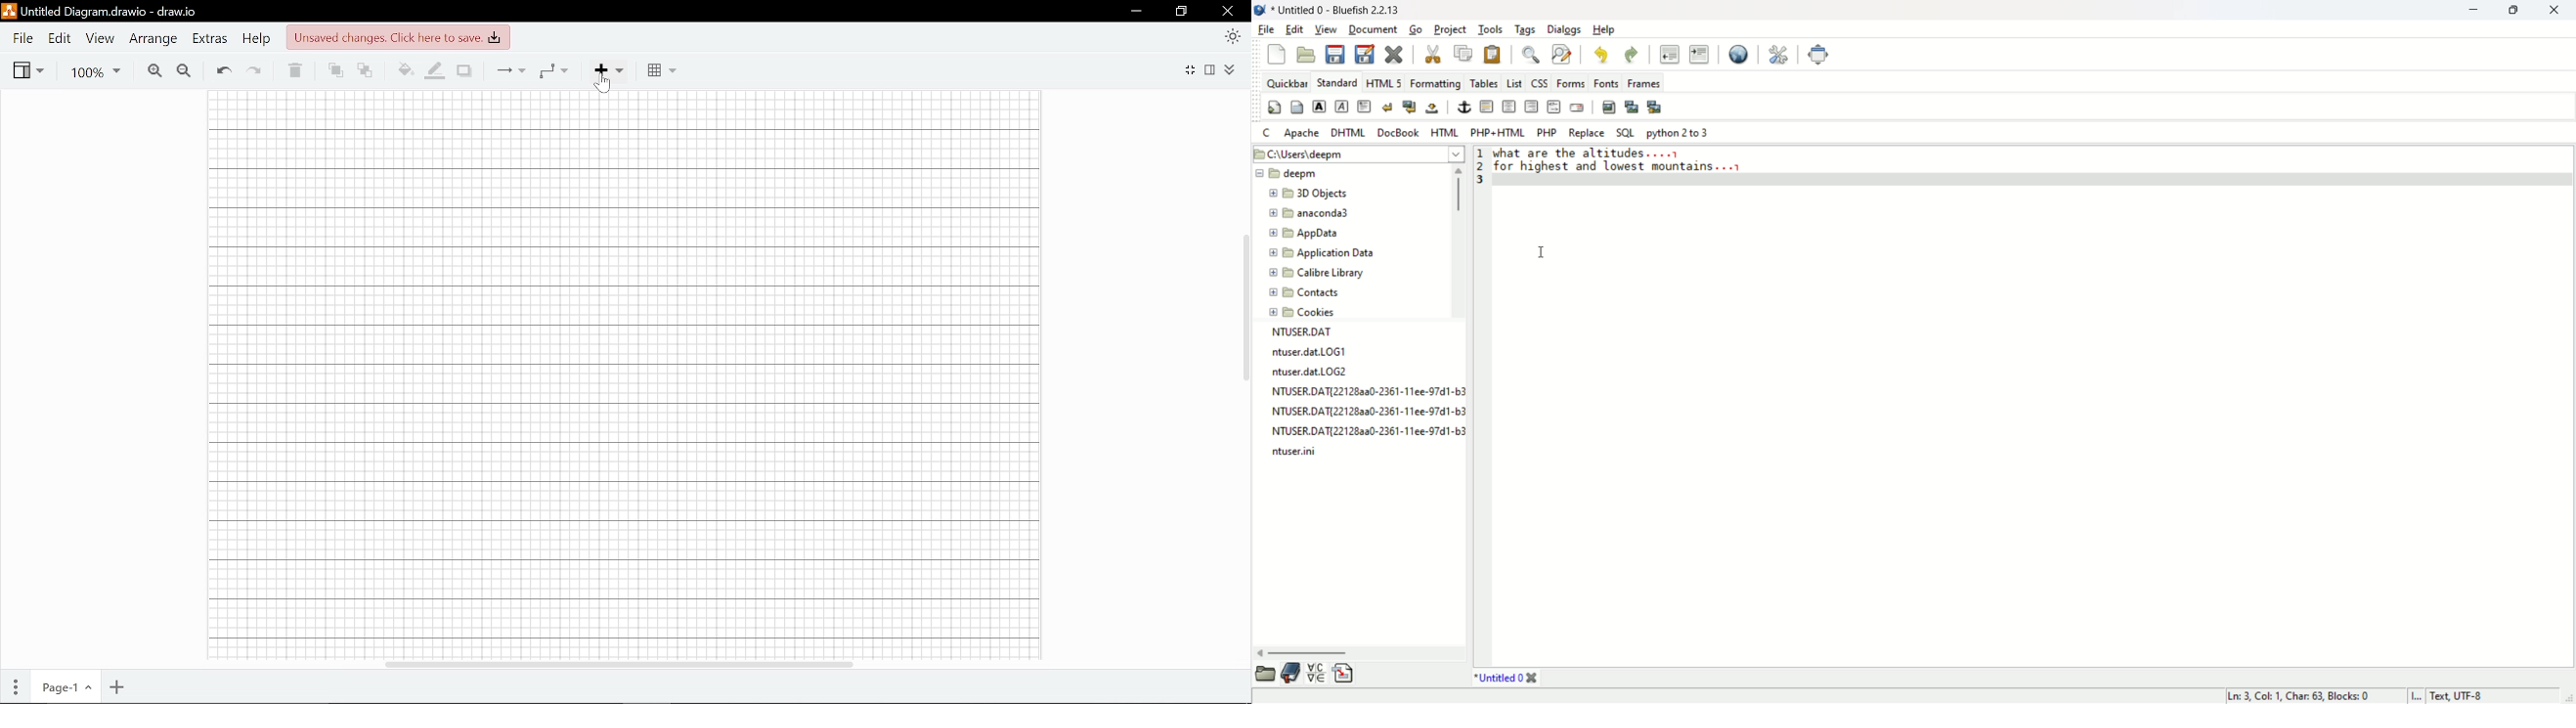  Describe the element at coordinates (368, 69) in the screenshot. I see `To back` at that location.